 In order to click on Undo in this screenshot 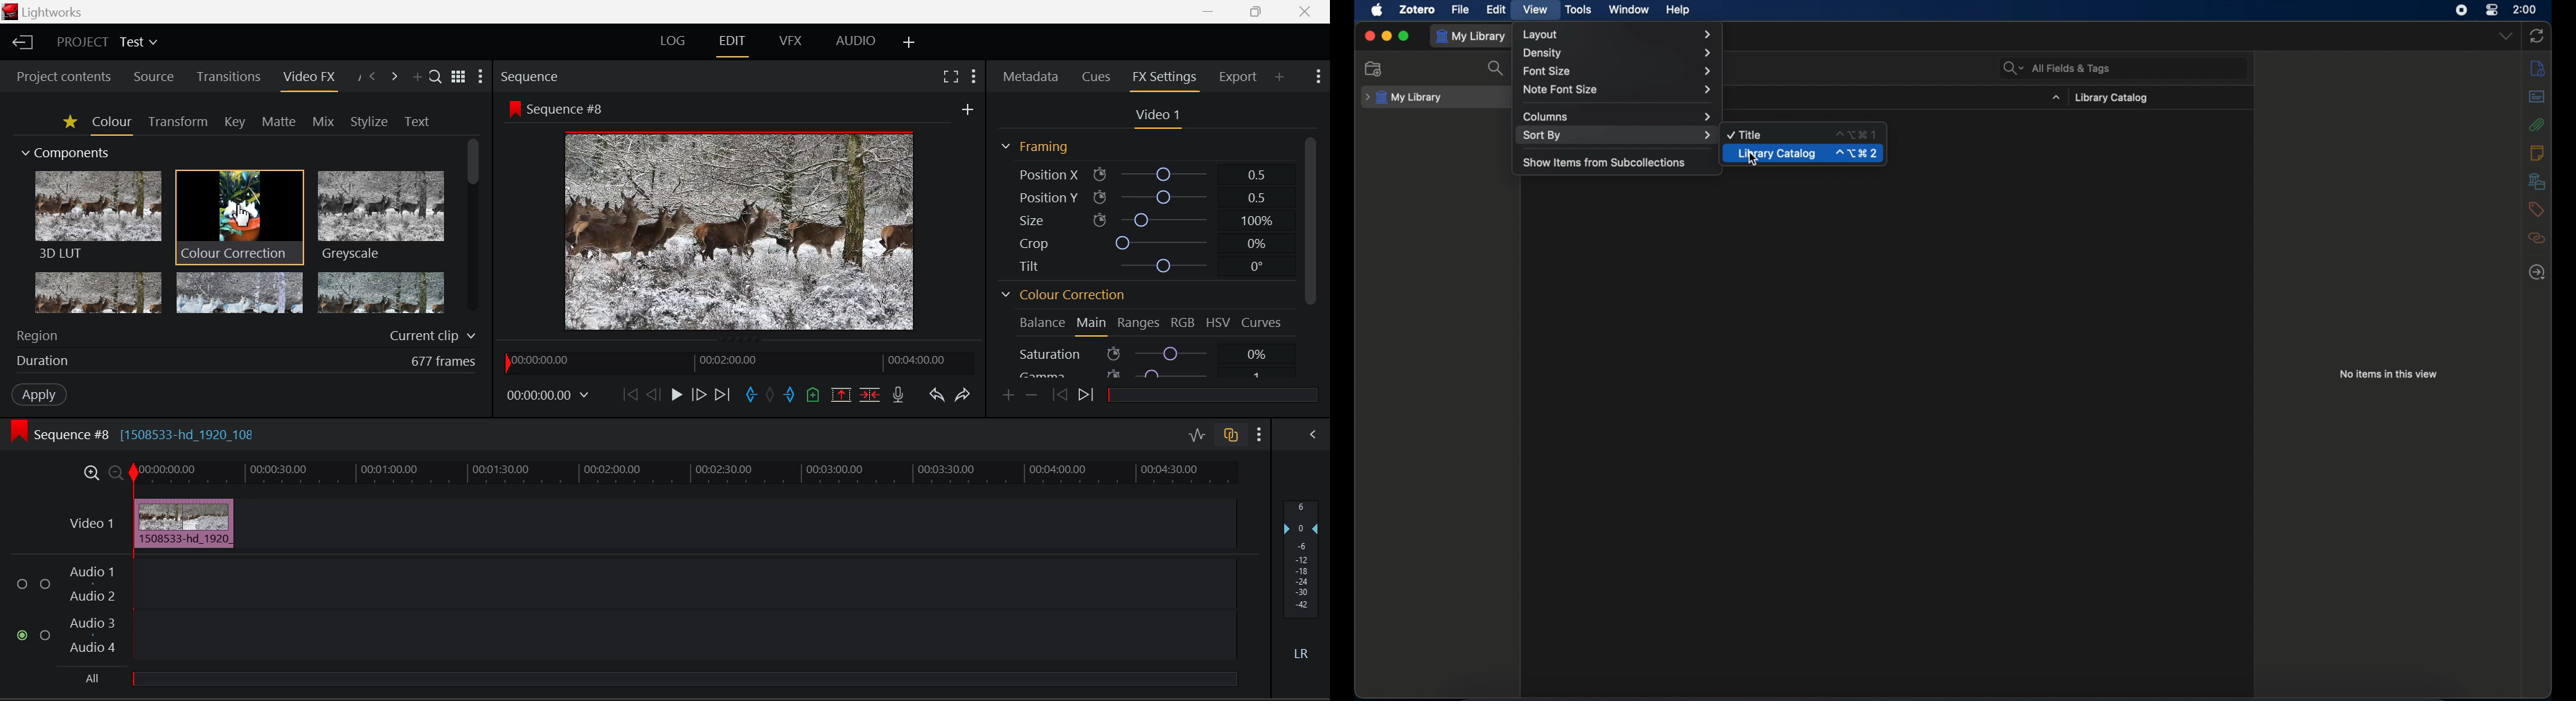, I will do `click(938, 396)`.